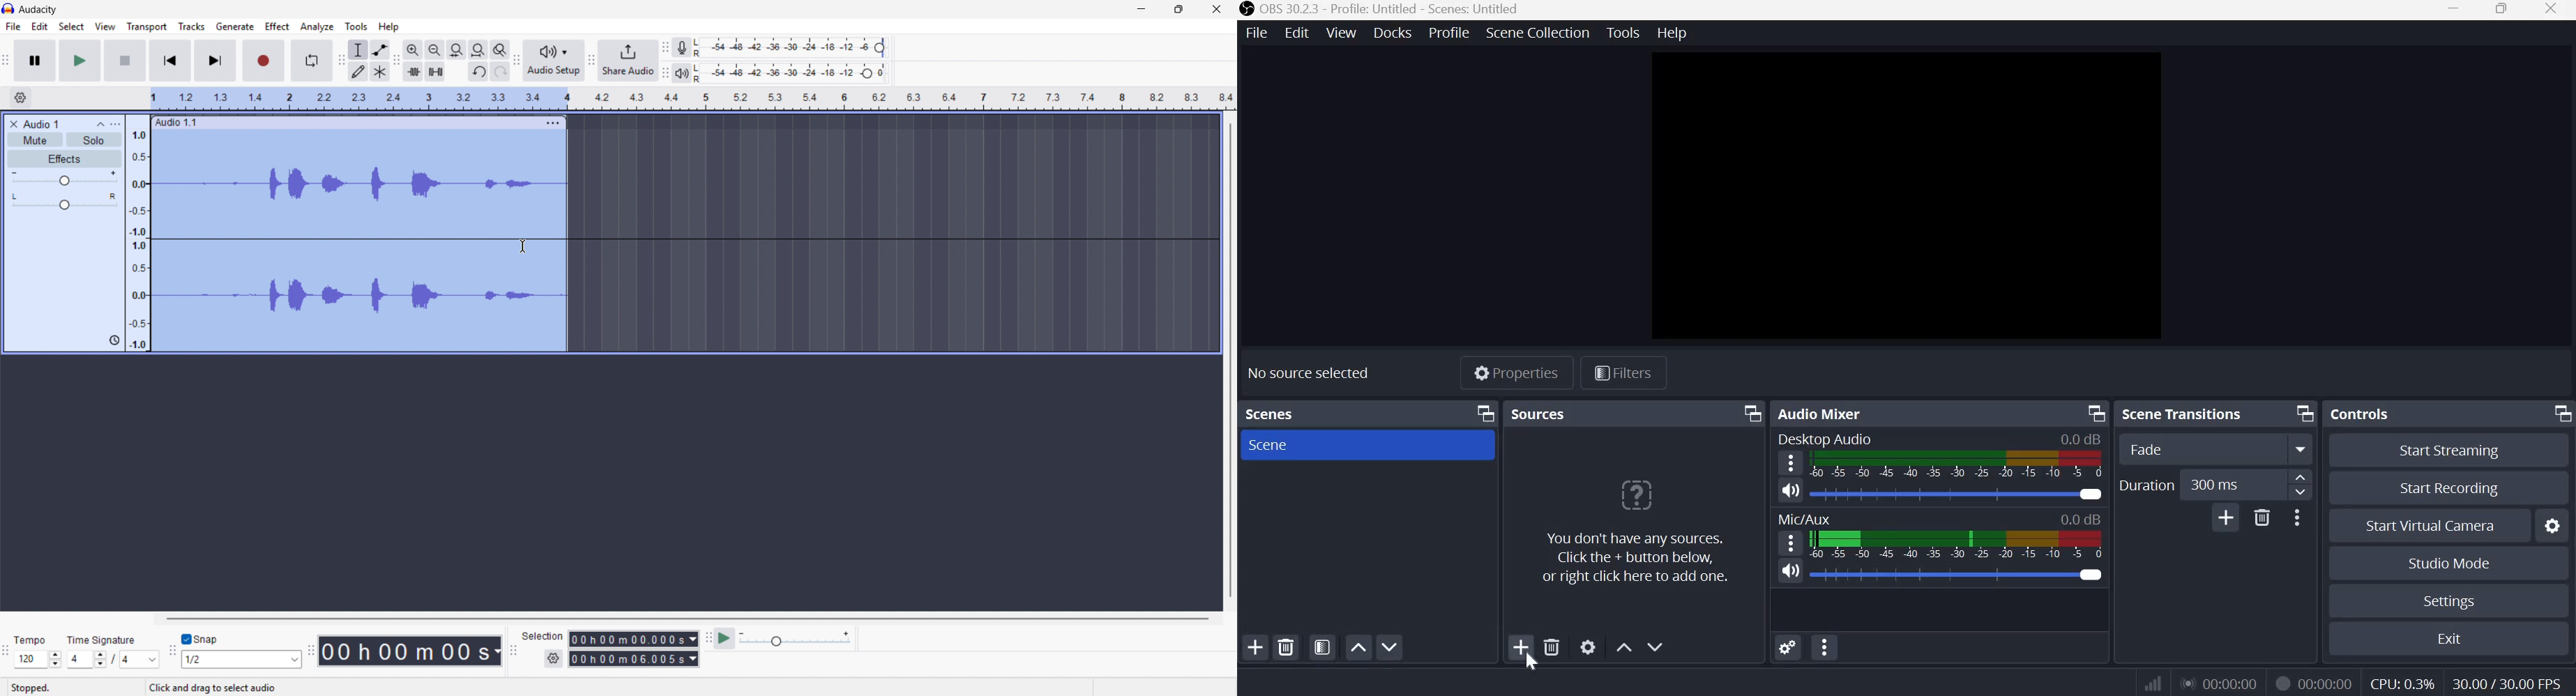 Image resolution: width=2576 pixels, height=700 pixels. What do you see at coordinates (543, 635) in the screenshot?
I see `selection` at bounding box center [543, 635].